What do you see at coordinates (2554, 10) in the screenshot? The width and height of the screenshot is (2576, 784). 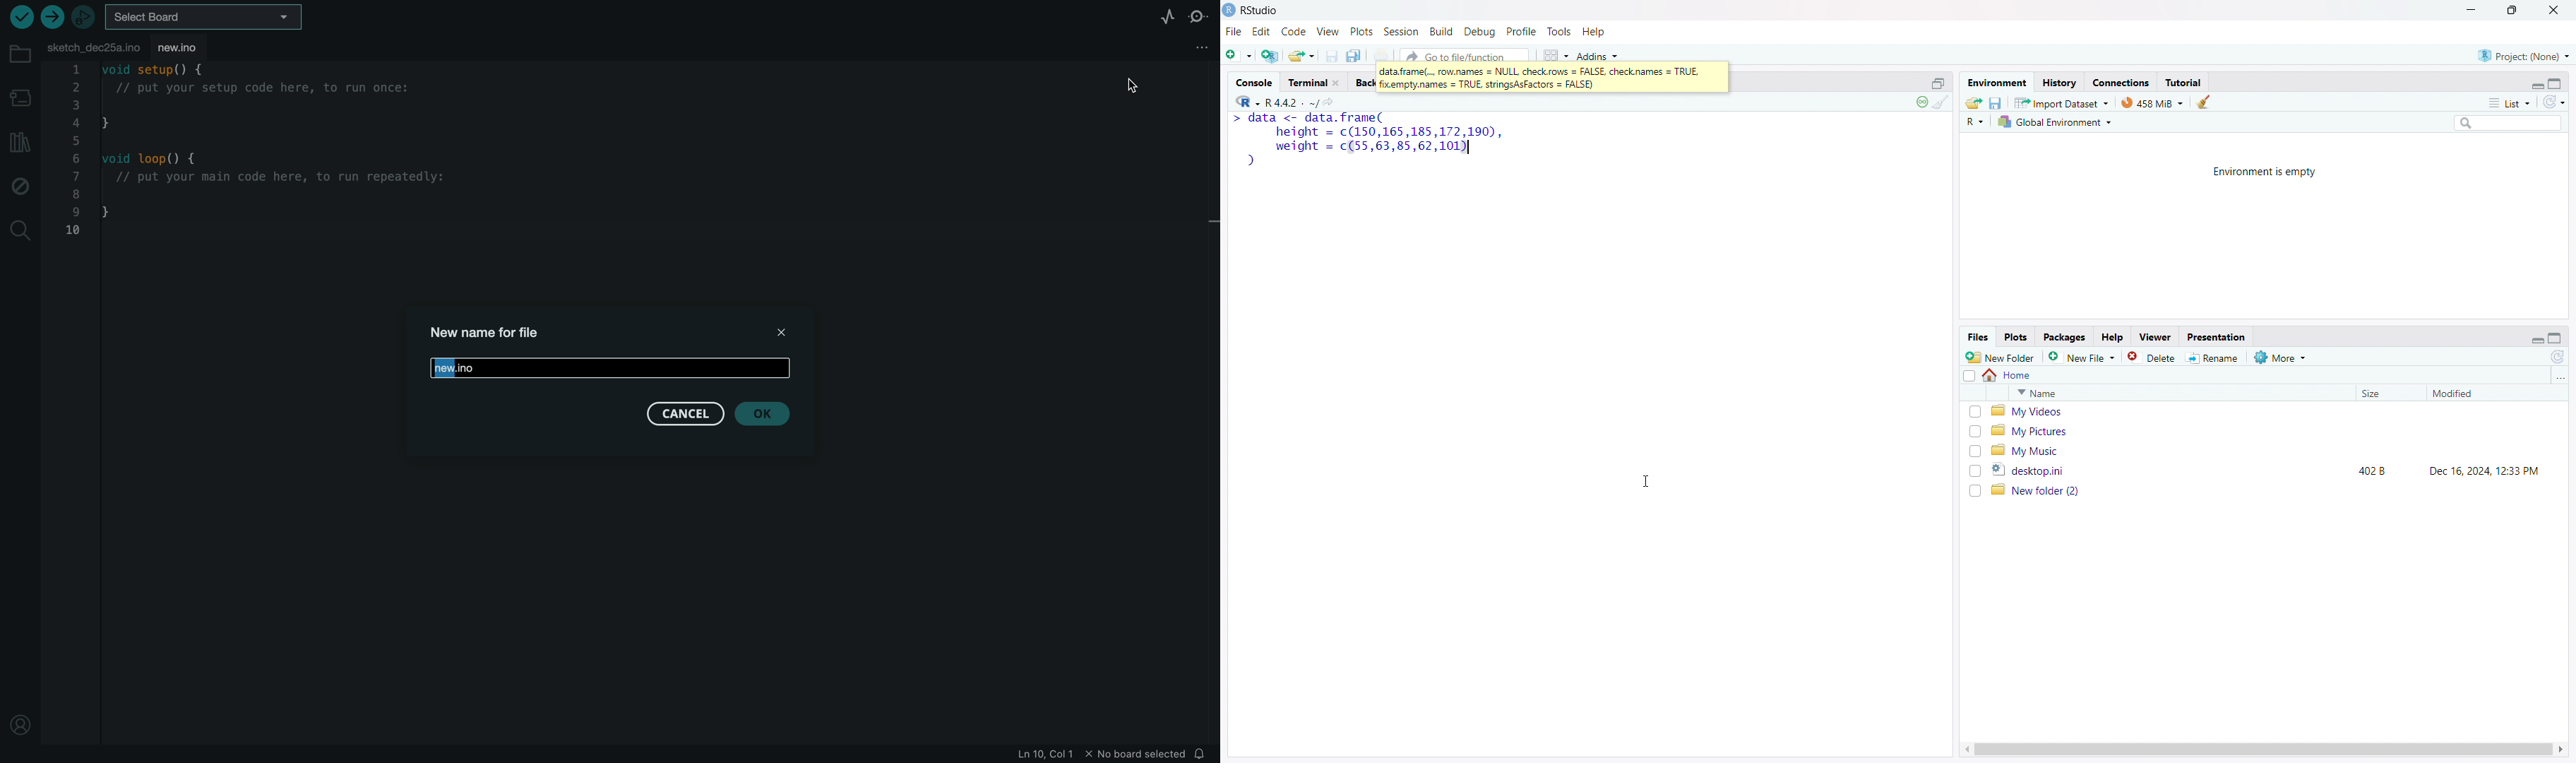 I see `close` at bounding box center [2554, 10].